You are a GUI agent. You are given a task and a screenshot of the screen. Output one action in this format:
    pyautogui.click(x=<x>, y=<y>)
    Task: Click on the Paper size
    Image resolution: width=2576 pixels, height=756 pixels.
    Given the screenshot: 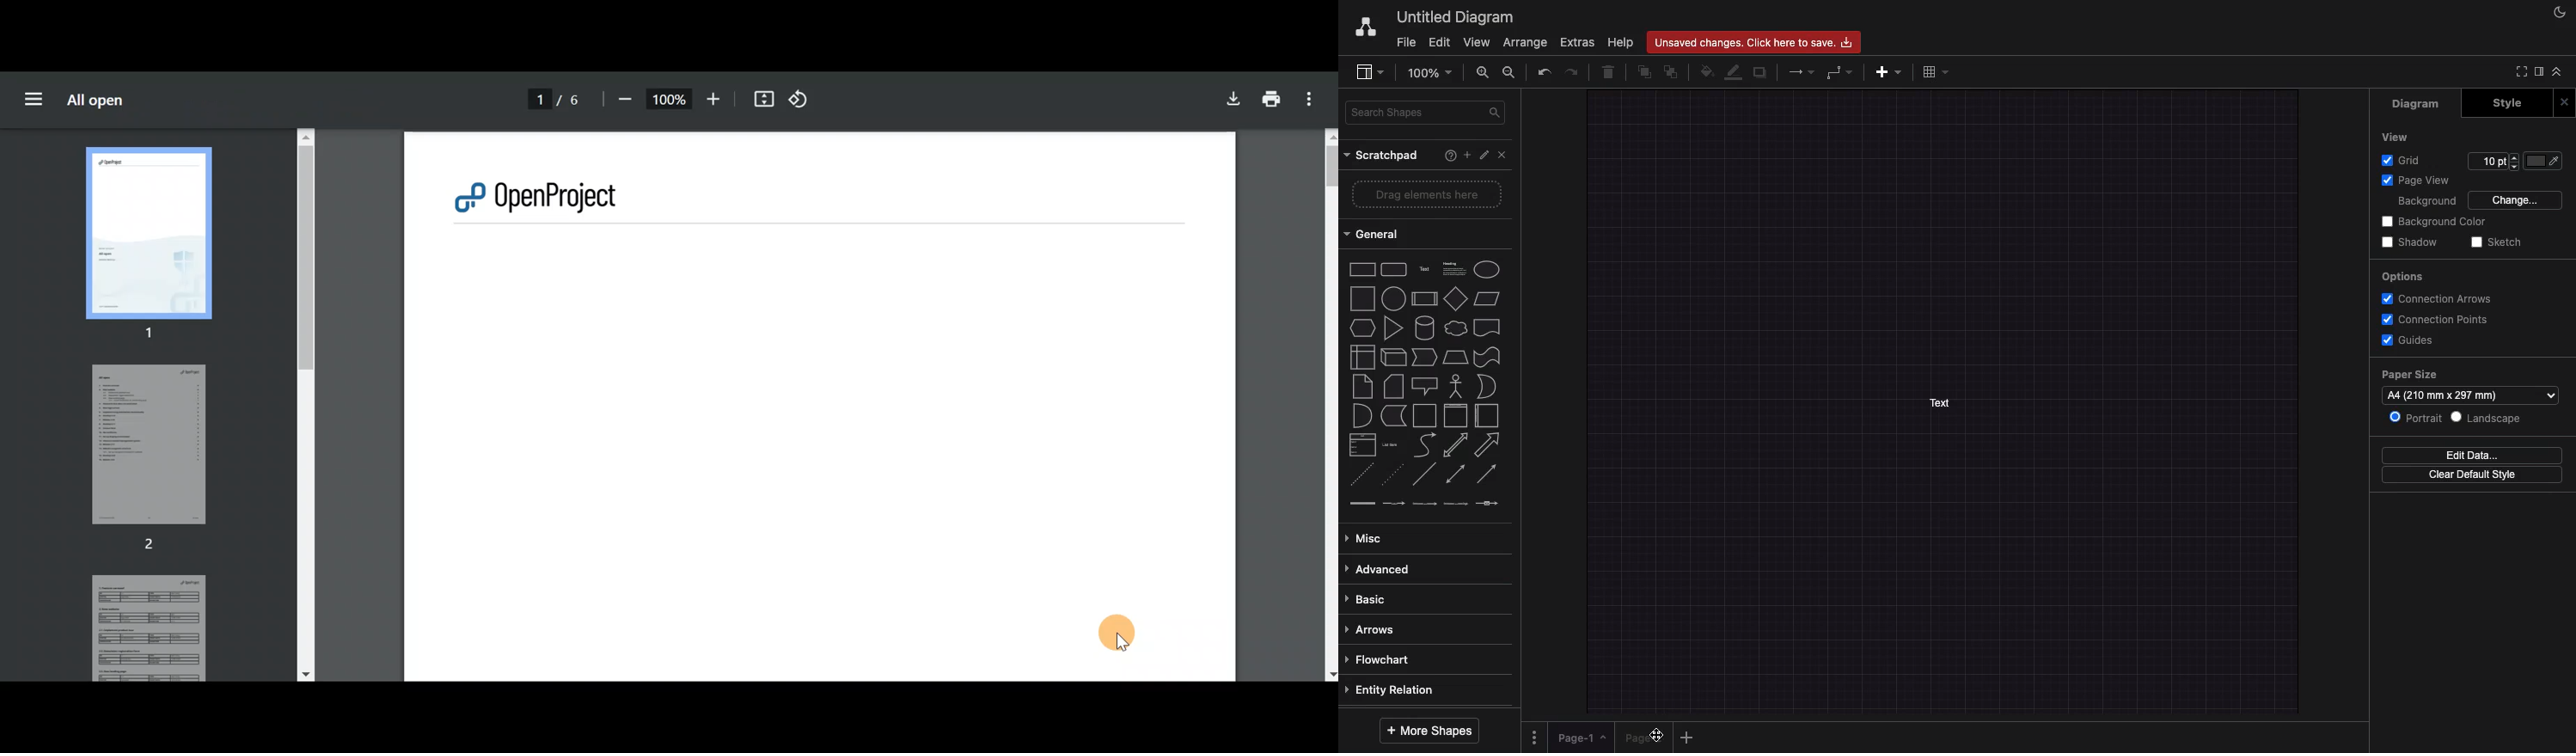 What is the action you would take?
    pyautogui.click(x=2469, y=388)
    